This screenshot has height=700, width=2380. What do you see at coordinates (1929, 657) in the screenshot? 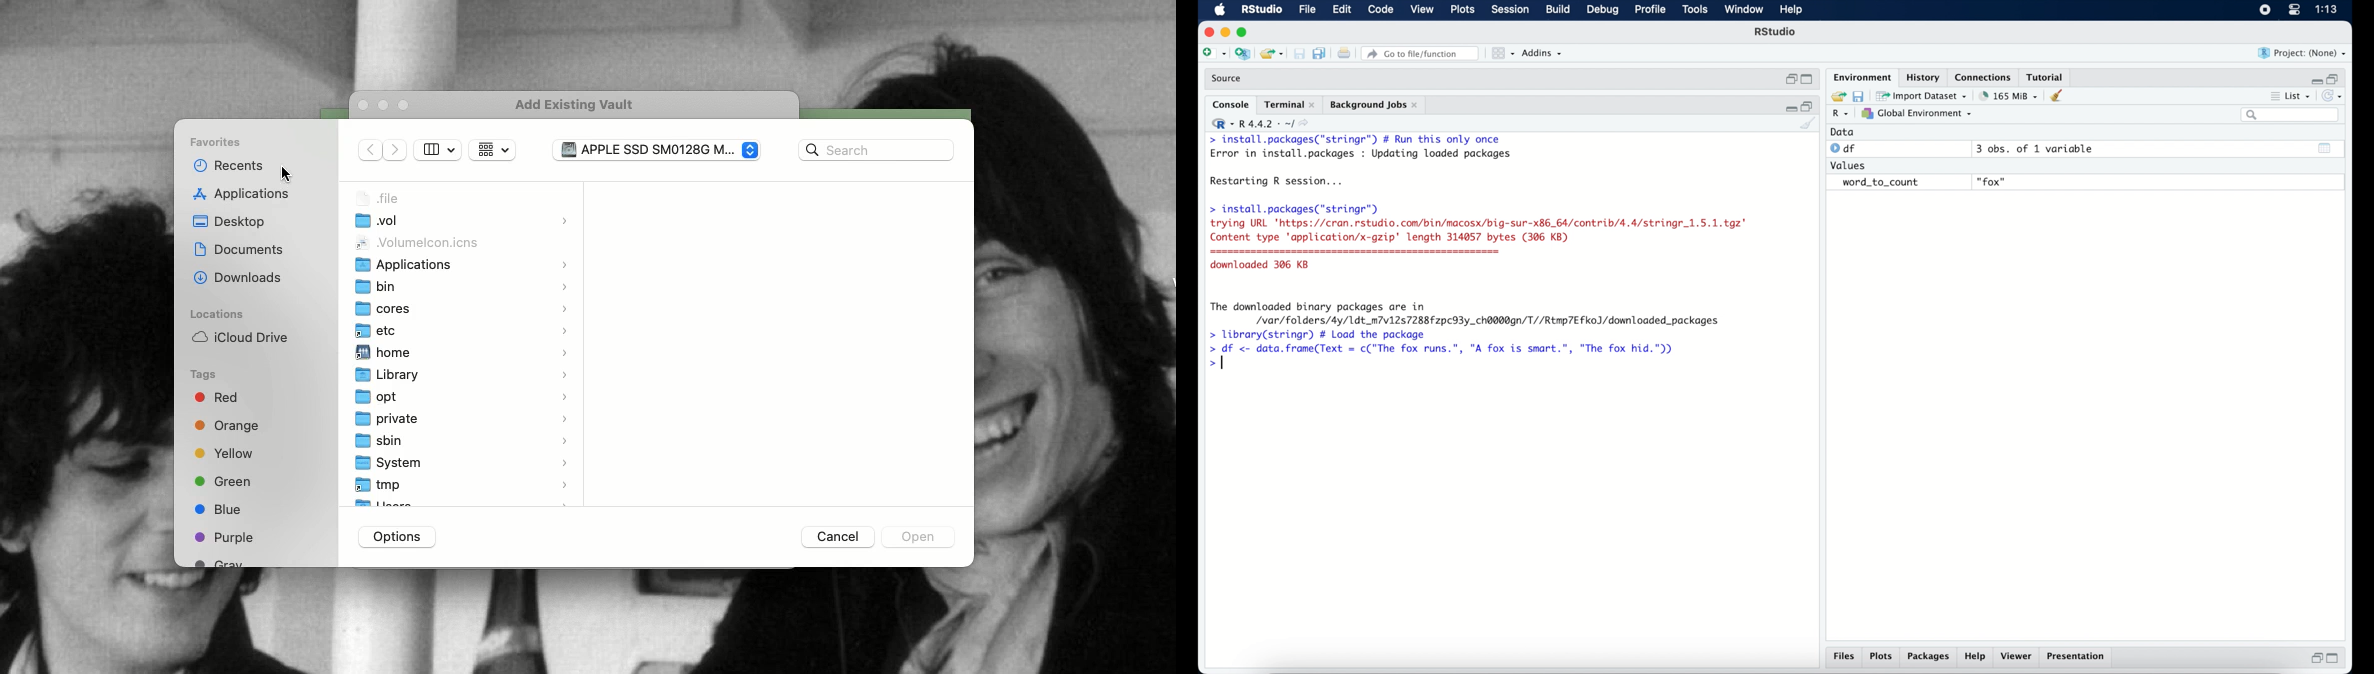
I see `packages` at bounding box center [1929, 657].